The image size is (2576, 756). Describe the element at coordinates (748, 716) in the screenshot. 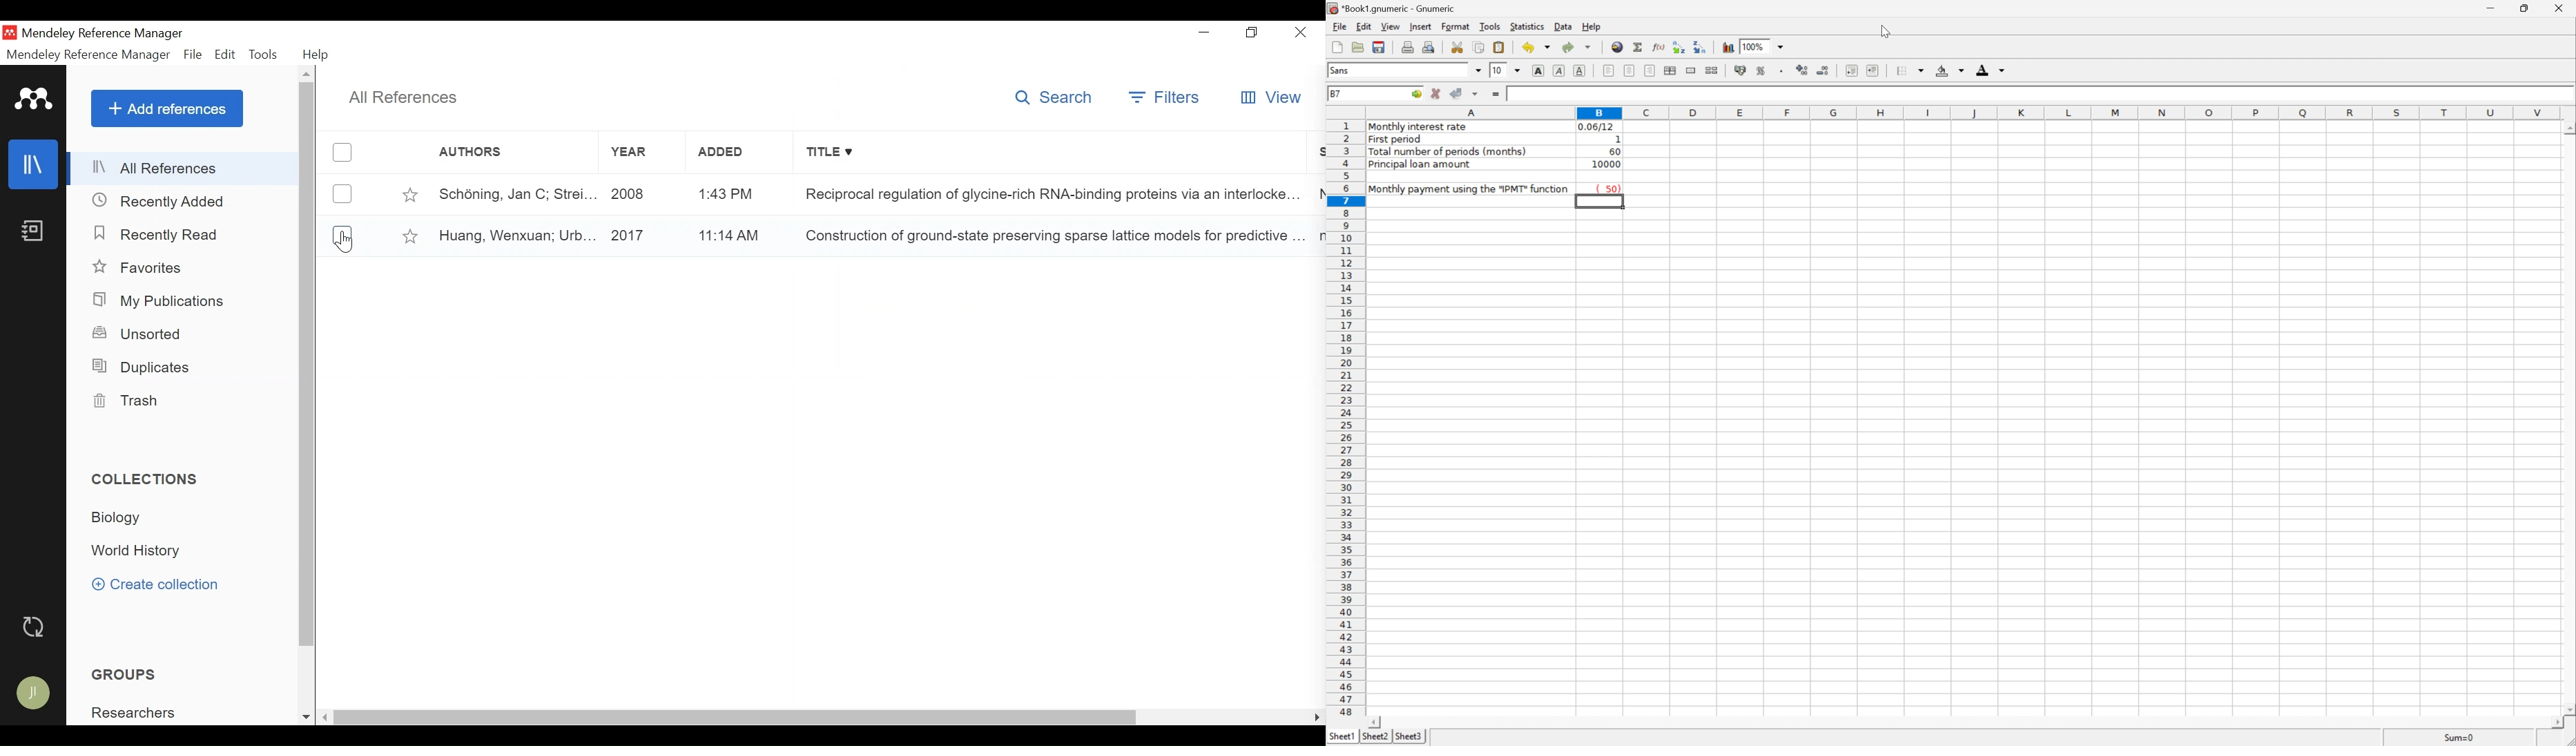

I see `Scroll bar` at that location.